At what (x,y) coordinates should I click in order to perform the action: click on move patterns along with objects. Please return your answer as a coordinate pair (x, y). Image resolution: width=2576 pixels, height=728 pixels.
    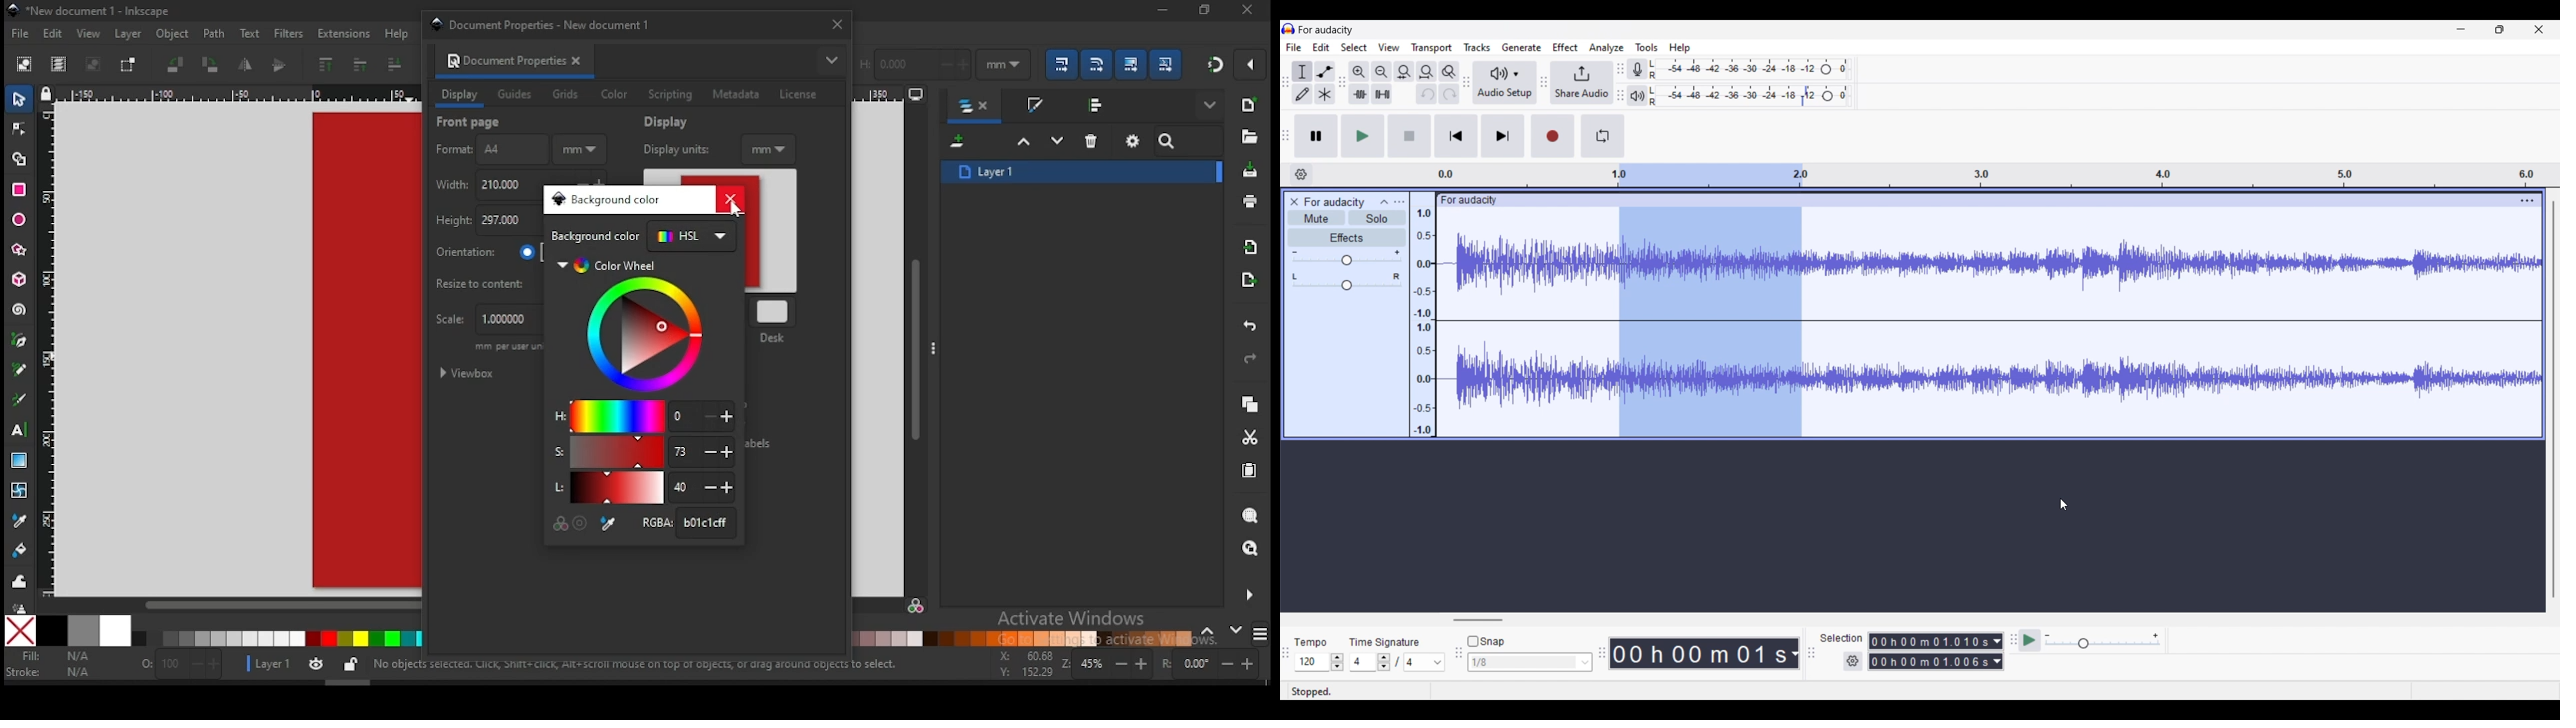
    Looking at the image, I should click on (1165, 63).